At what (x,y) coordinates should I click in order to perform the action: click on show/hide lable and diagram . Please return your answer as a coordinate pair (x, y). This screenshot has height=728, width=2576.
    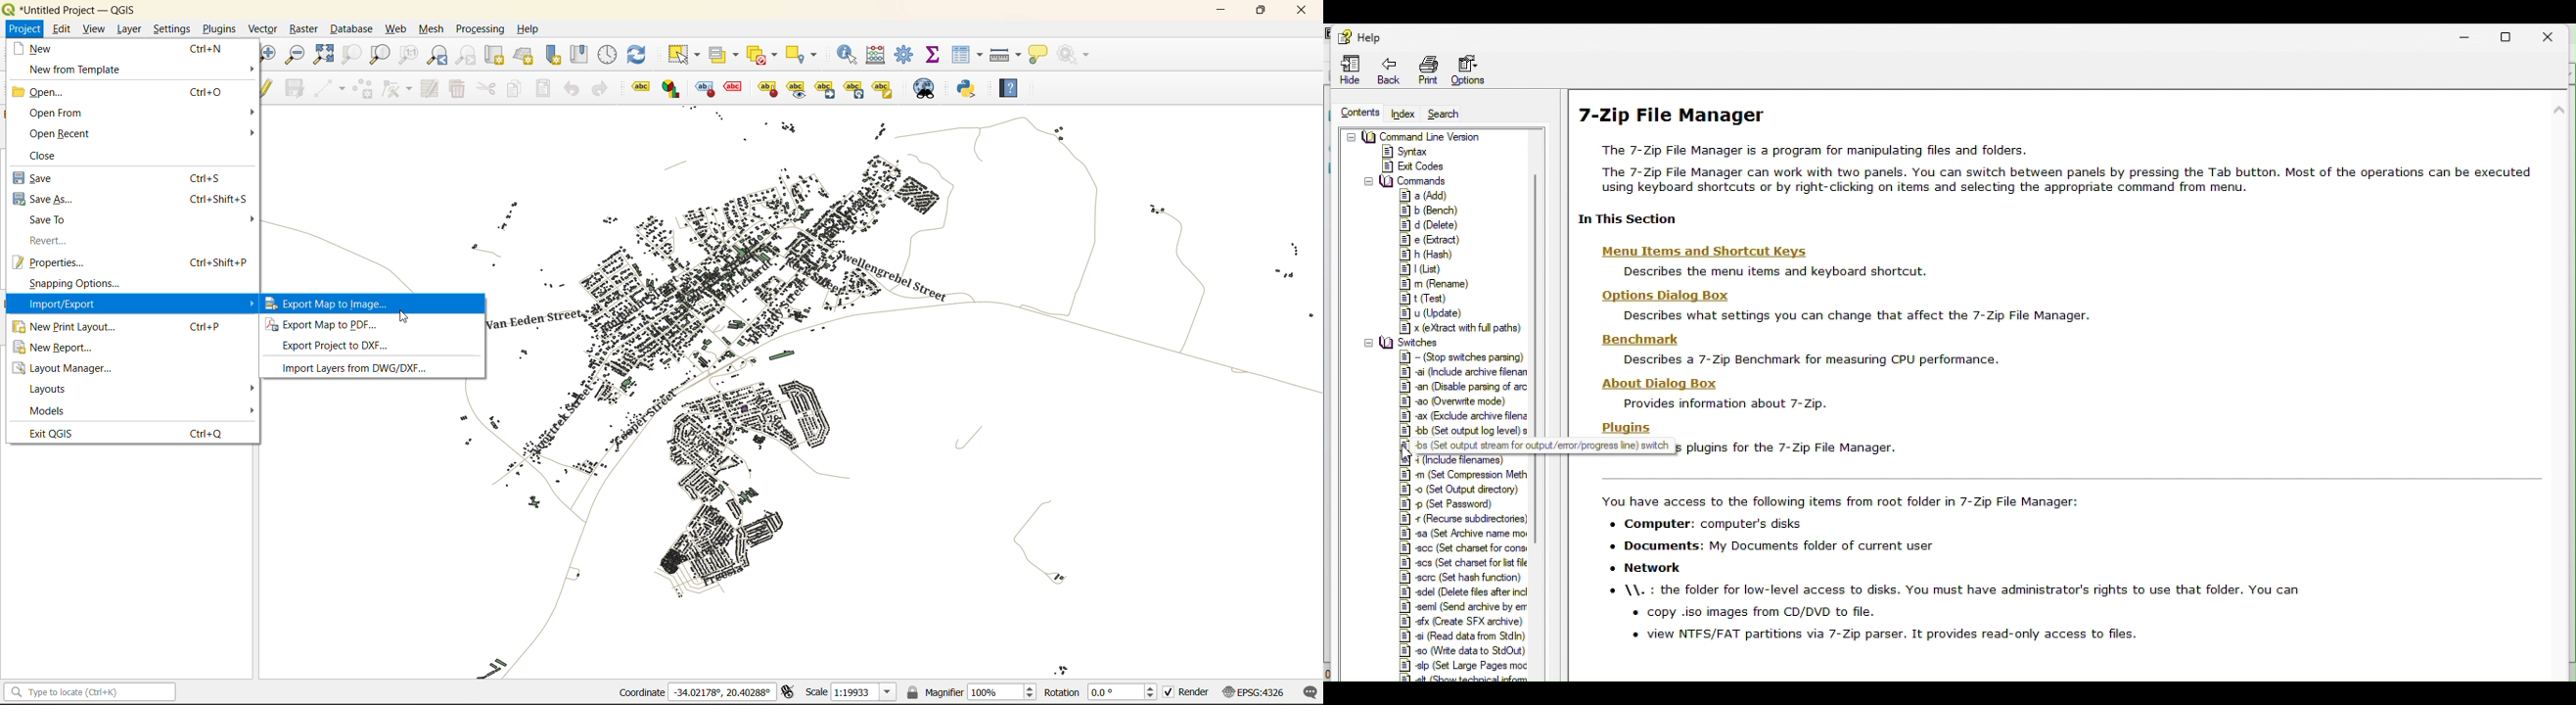
    Looking at the image, I should click on (767, 88).